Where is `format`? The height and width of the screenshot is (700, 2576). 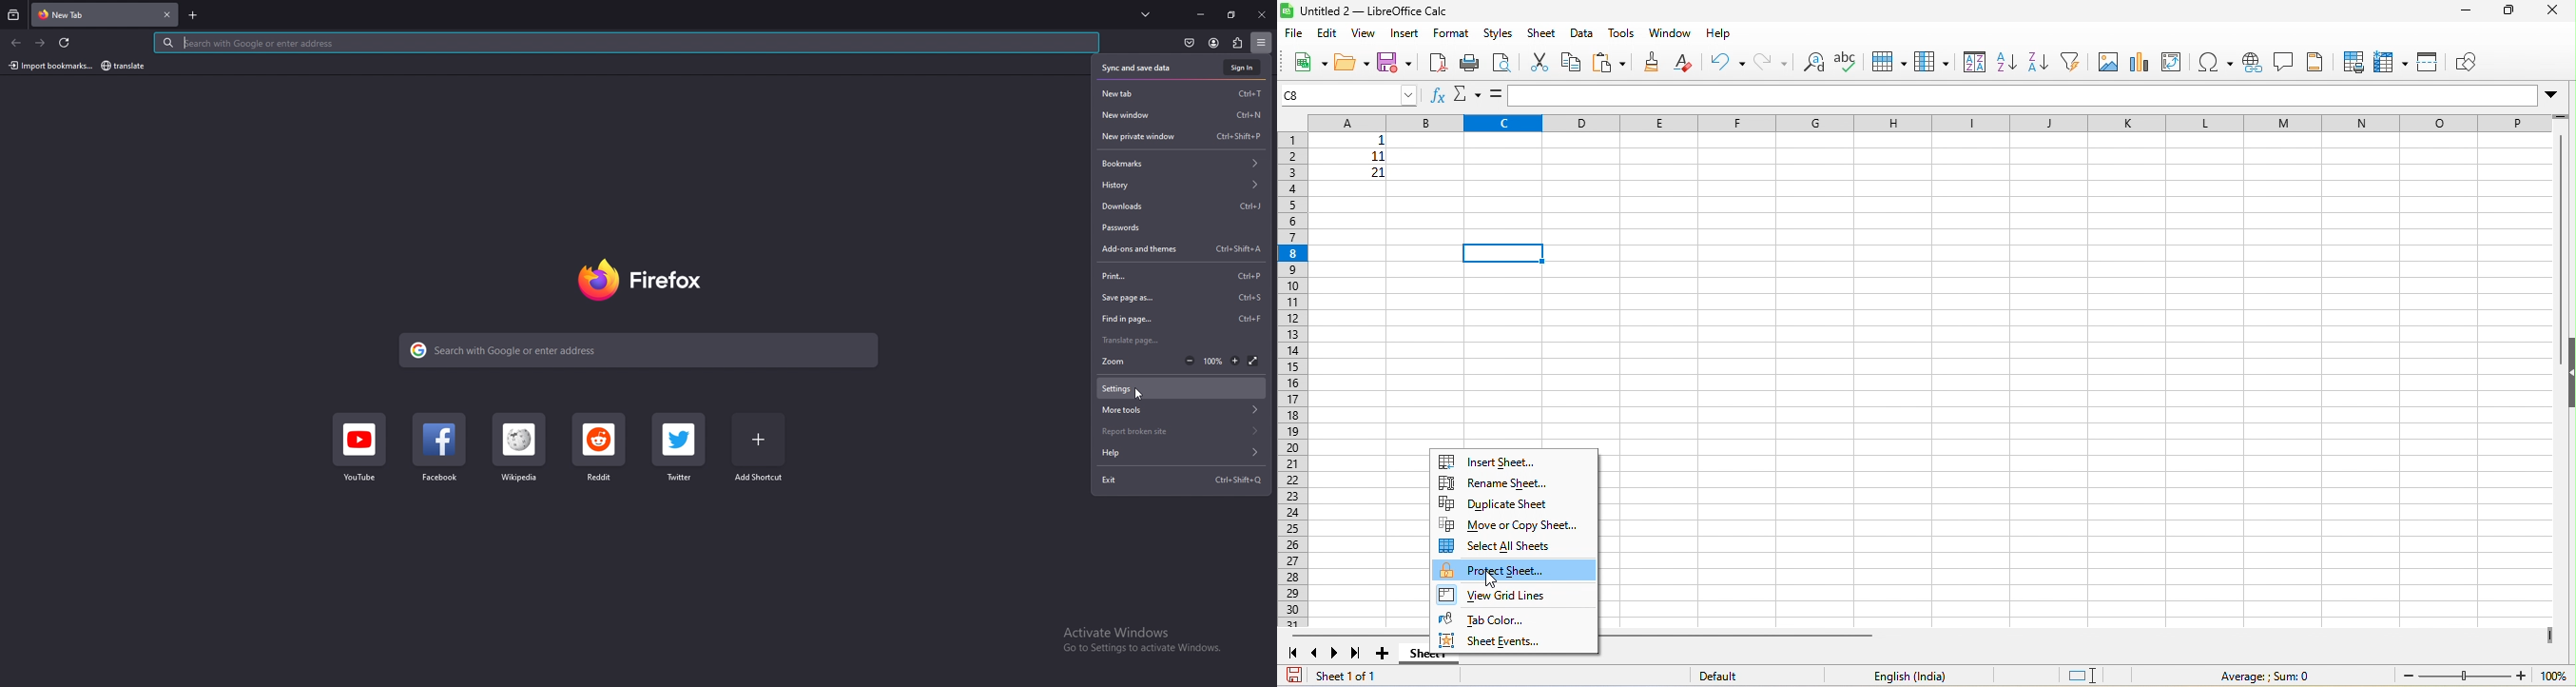 format is located at coordinates (1452, 34).